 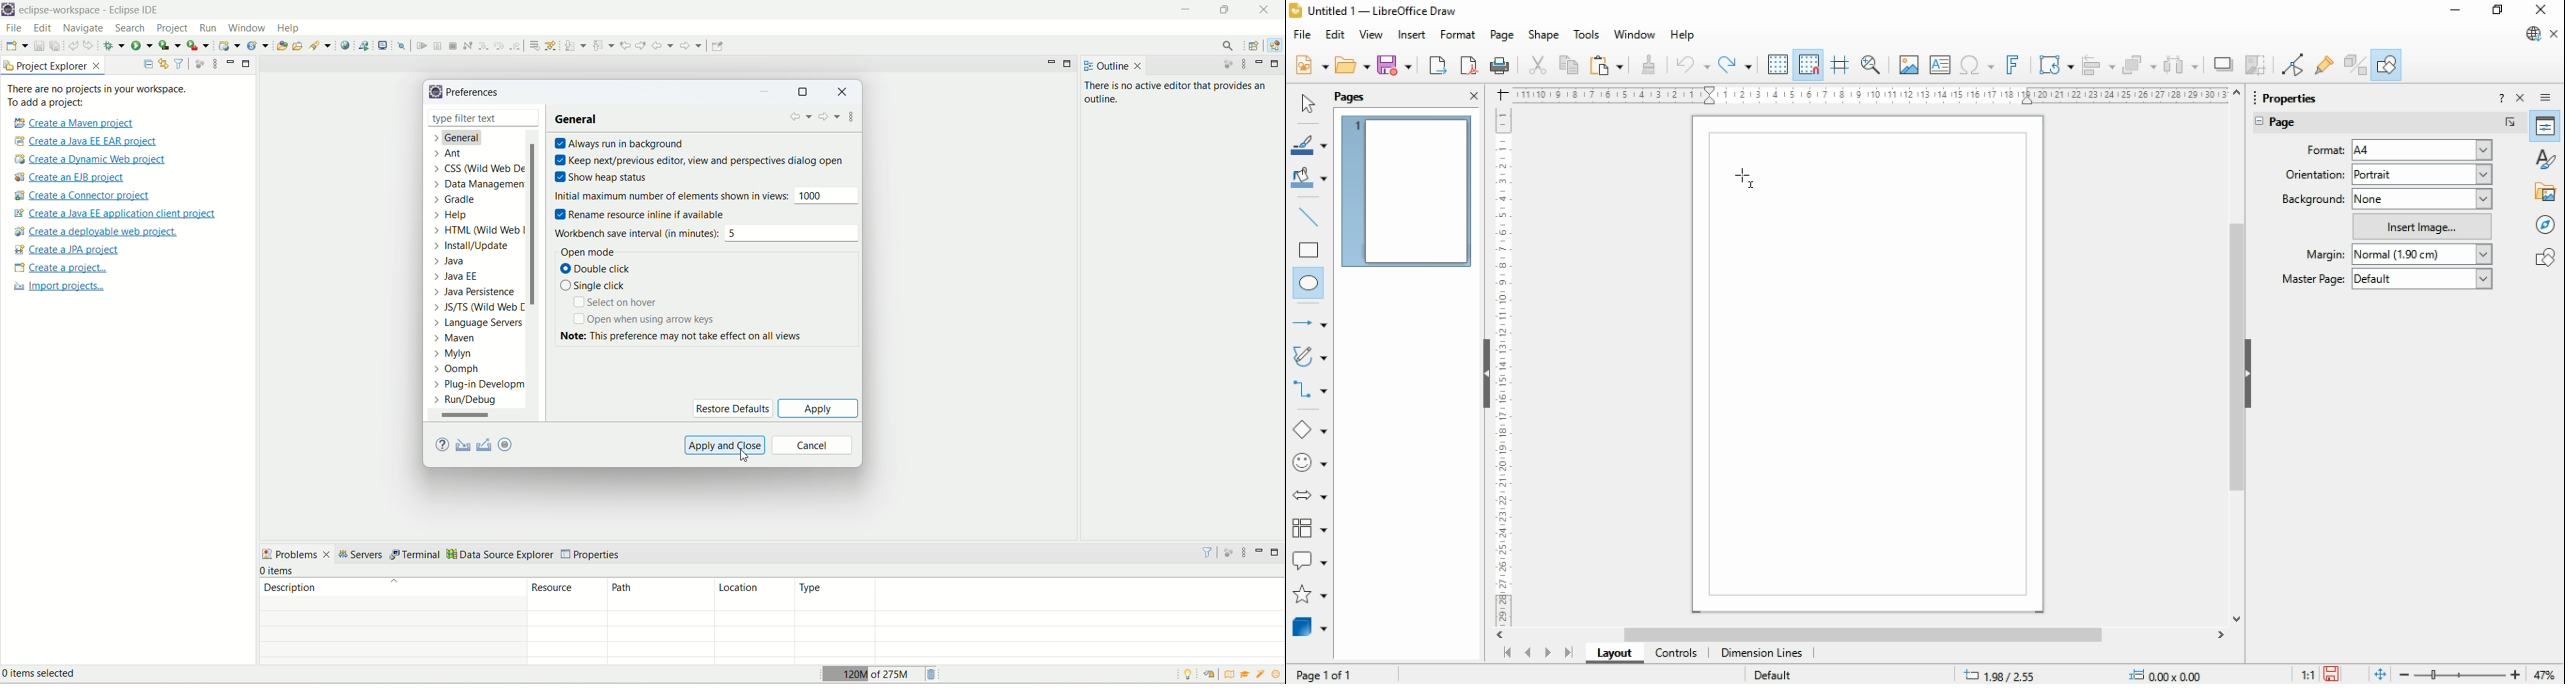 I want to click on margin, so click(x=2323, y=254).